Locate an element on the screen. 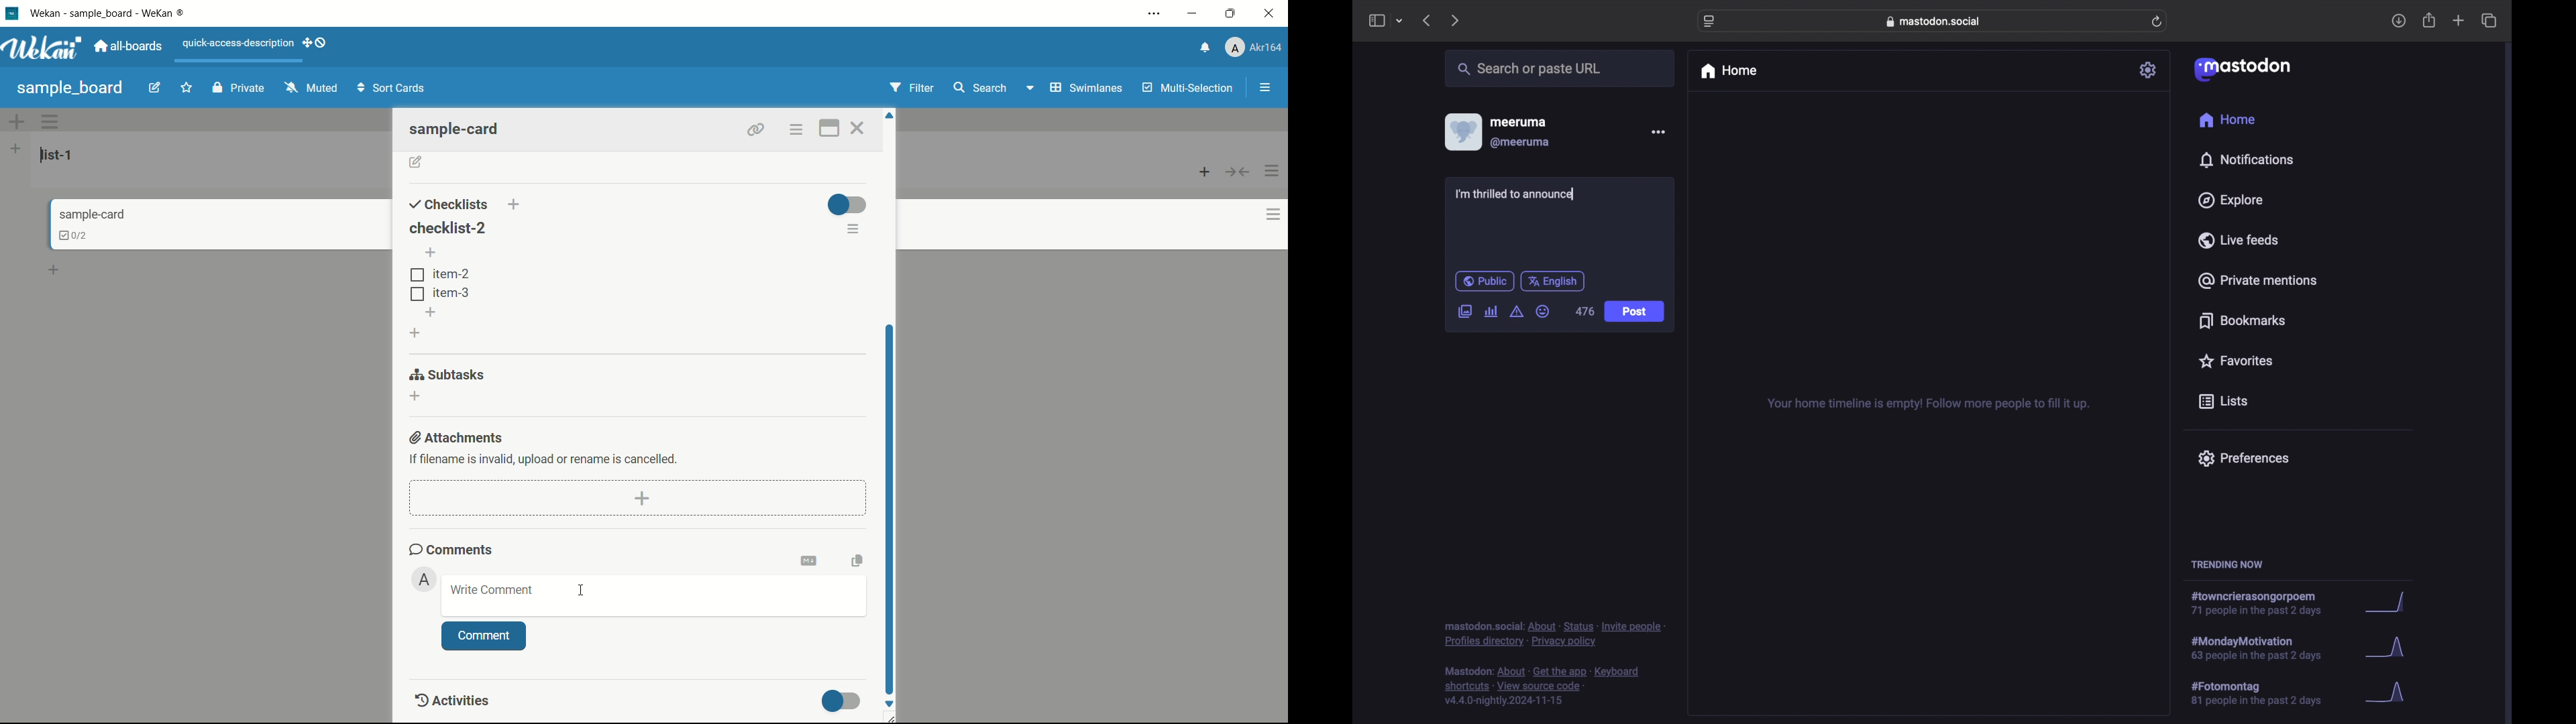  text cursor is located at coordinates (1568, 194).